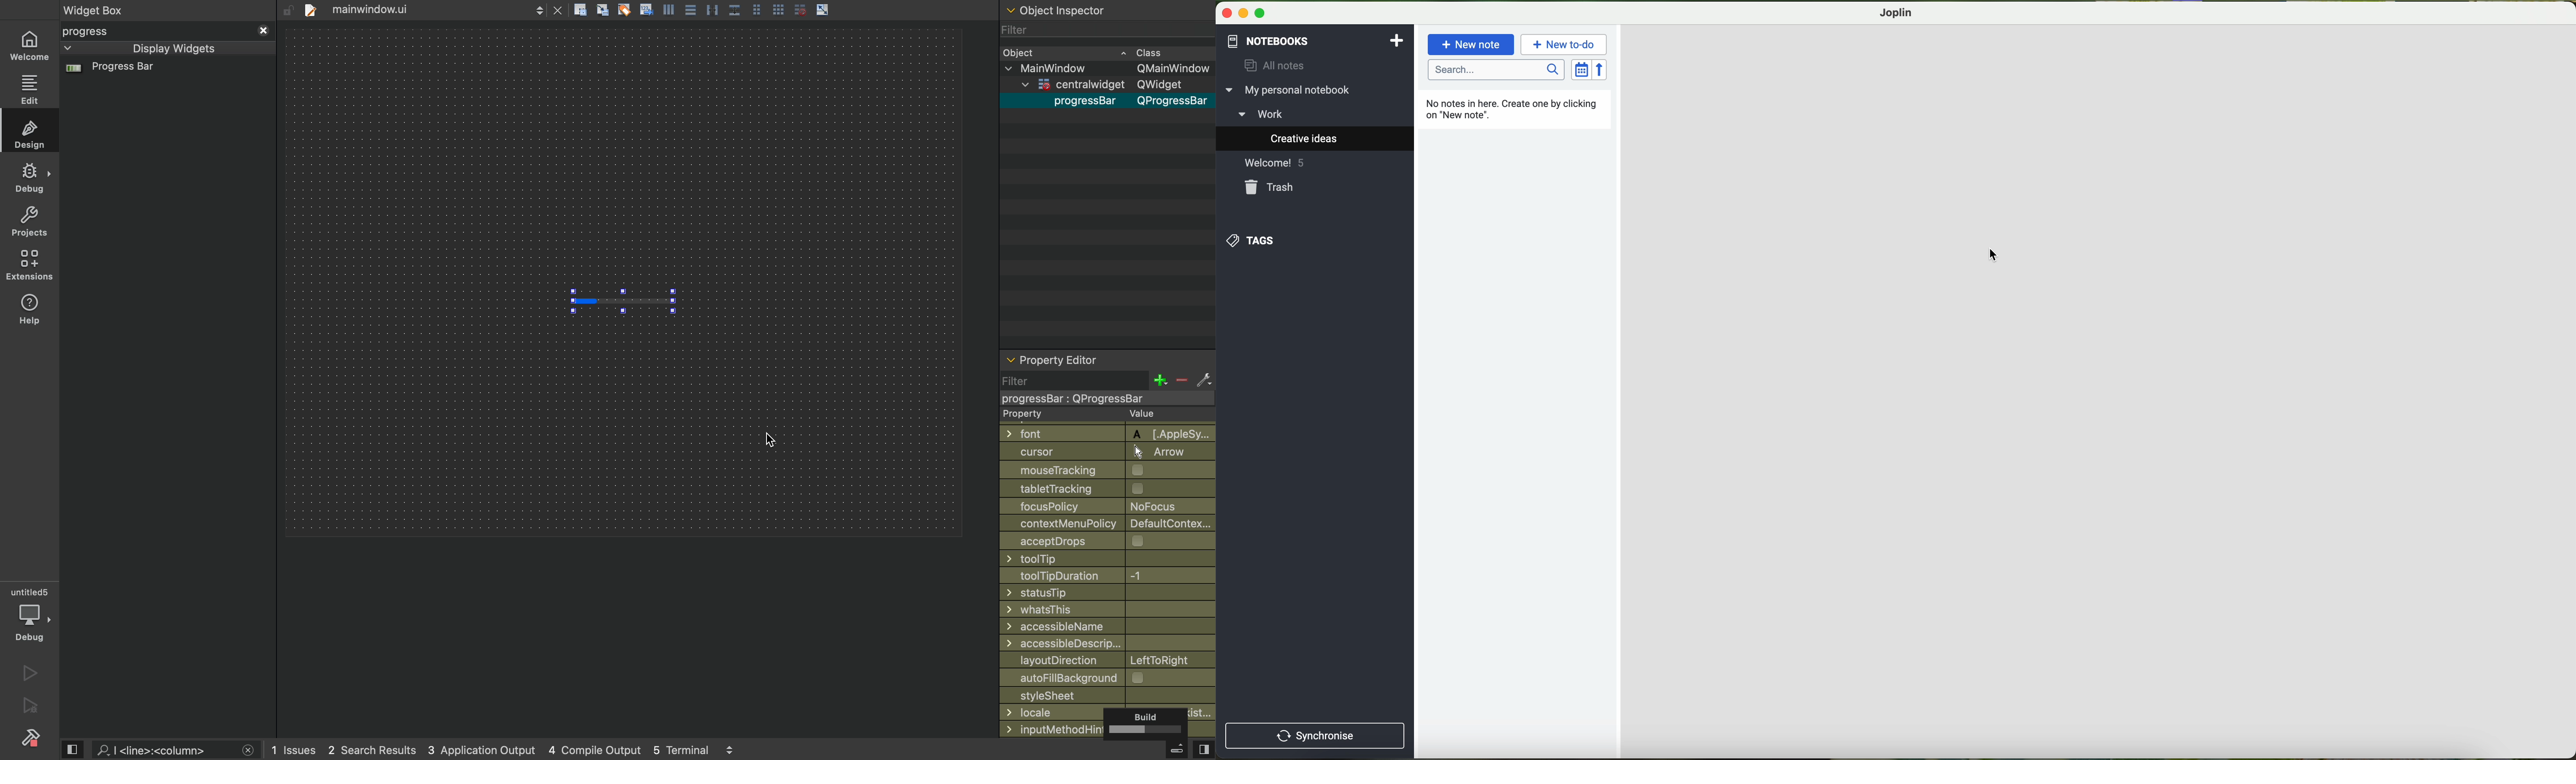 The height and width of the screenshot is (784, 2576). I want to click on cursor, so click(1994, 255).